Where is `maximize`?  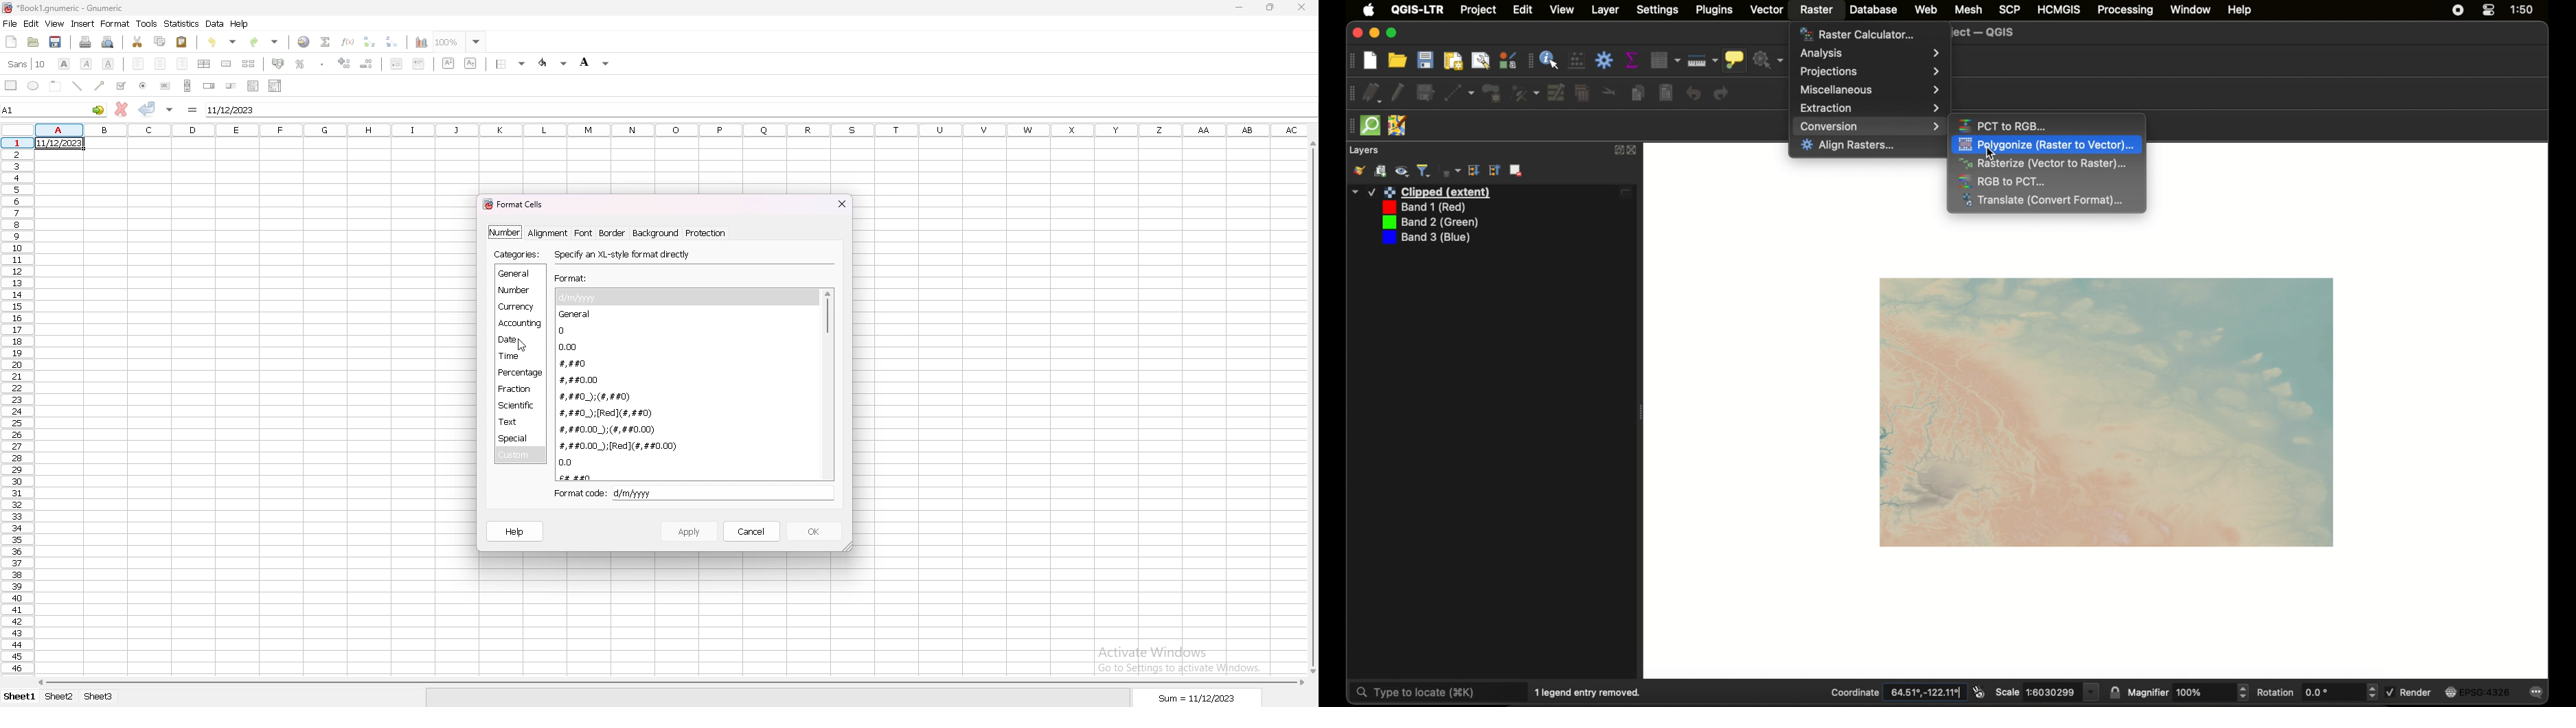
maximize is located at coordinates (1393, 33).